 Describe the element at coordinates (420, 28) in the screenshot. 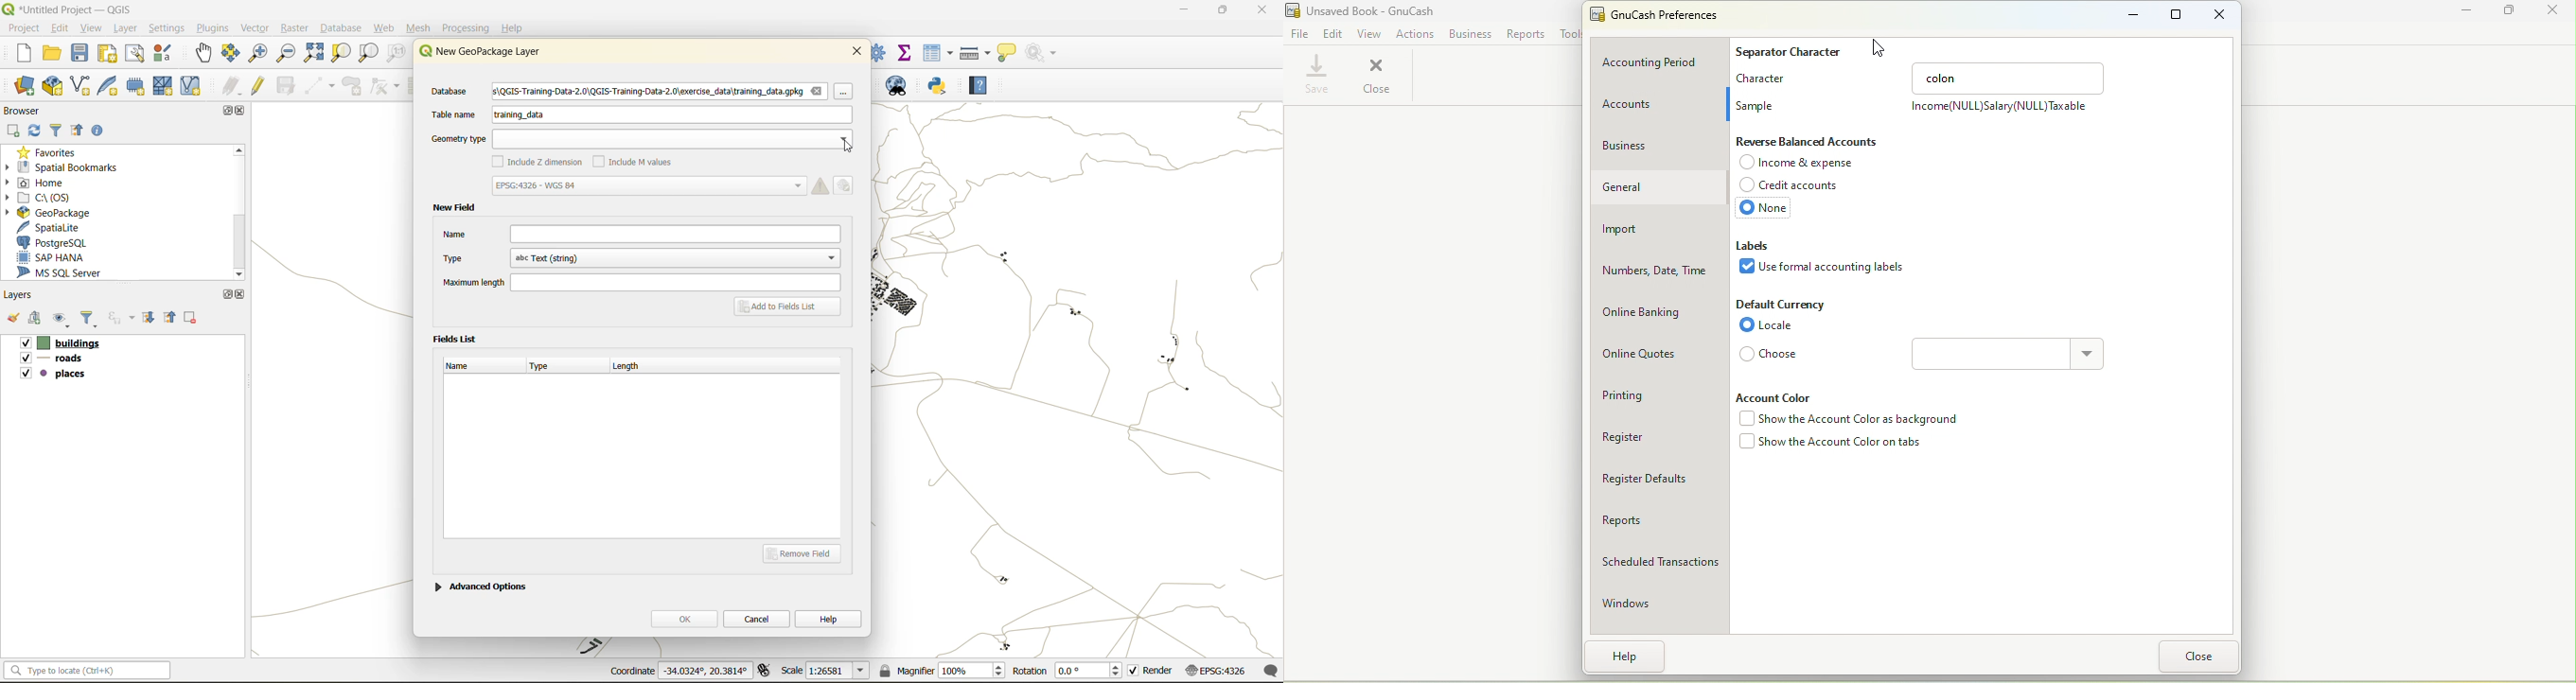

I see `mesh` at that location.